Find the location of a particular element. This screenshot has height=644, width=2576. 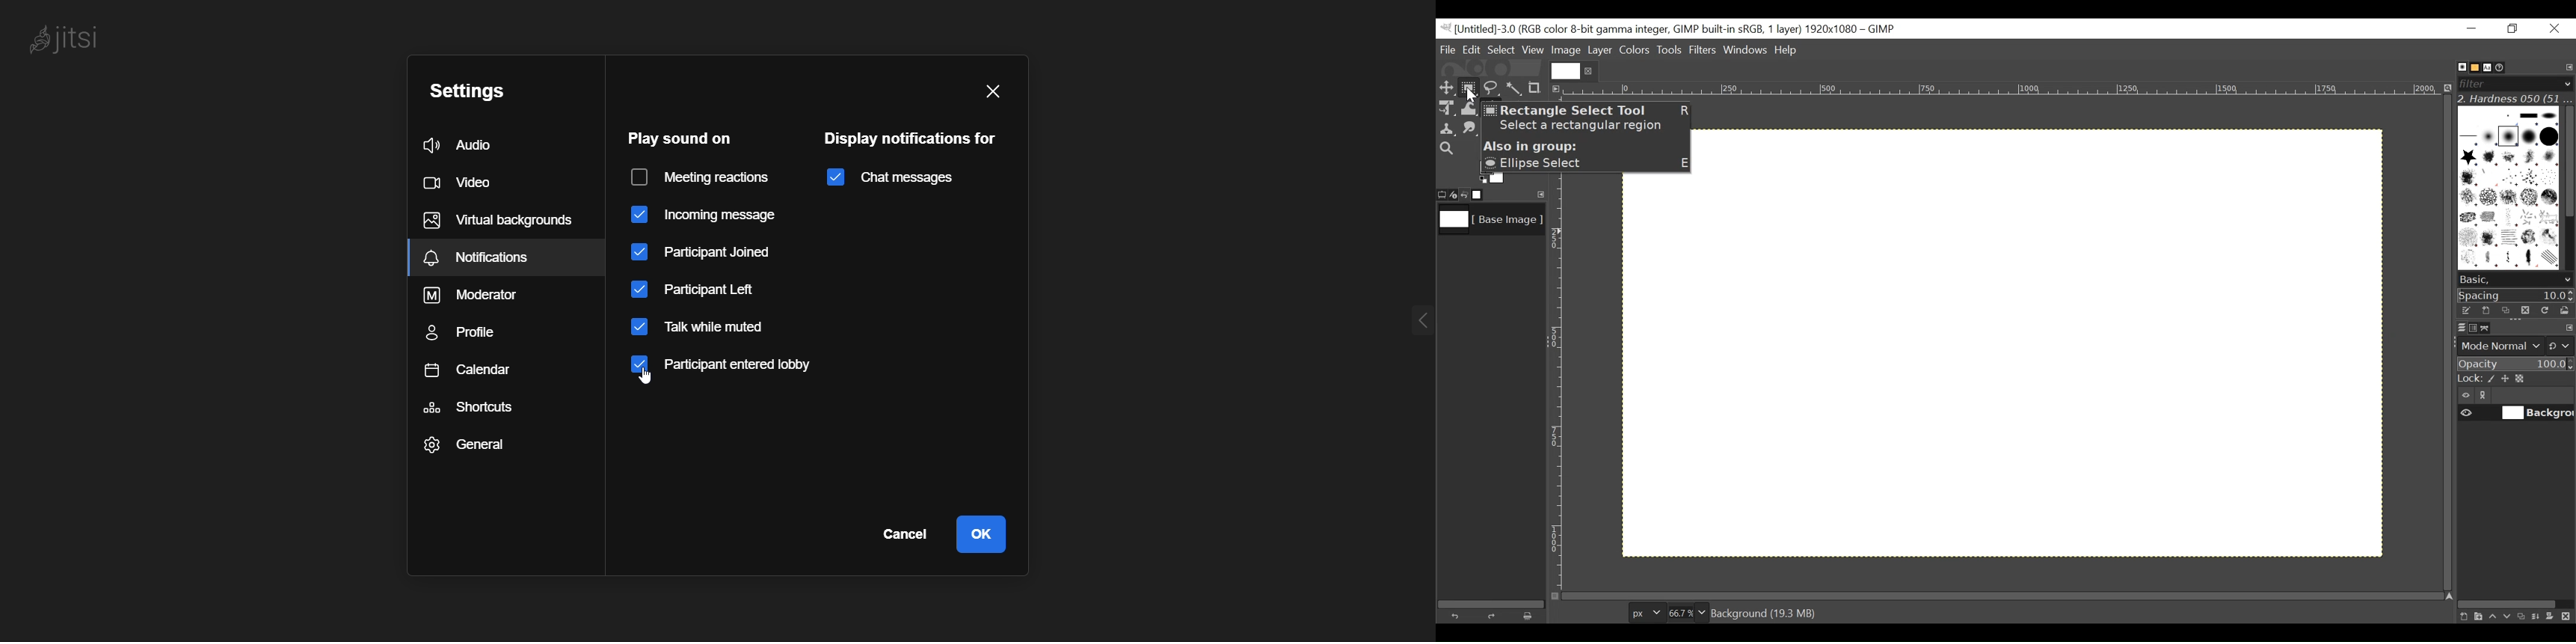

Shortcuts is located at coordinates (472, 406).